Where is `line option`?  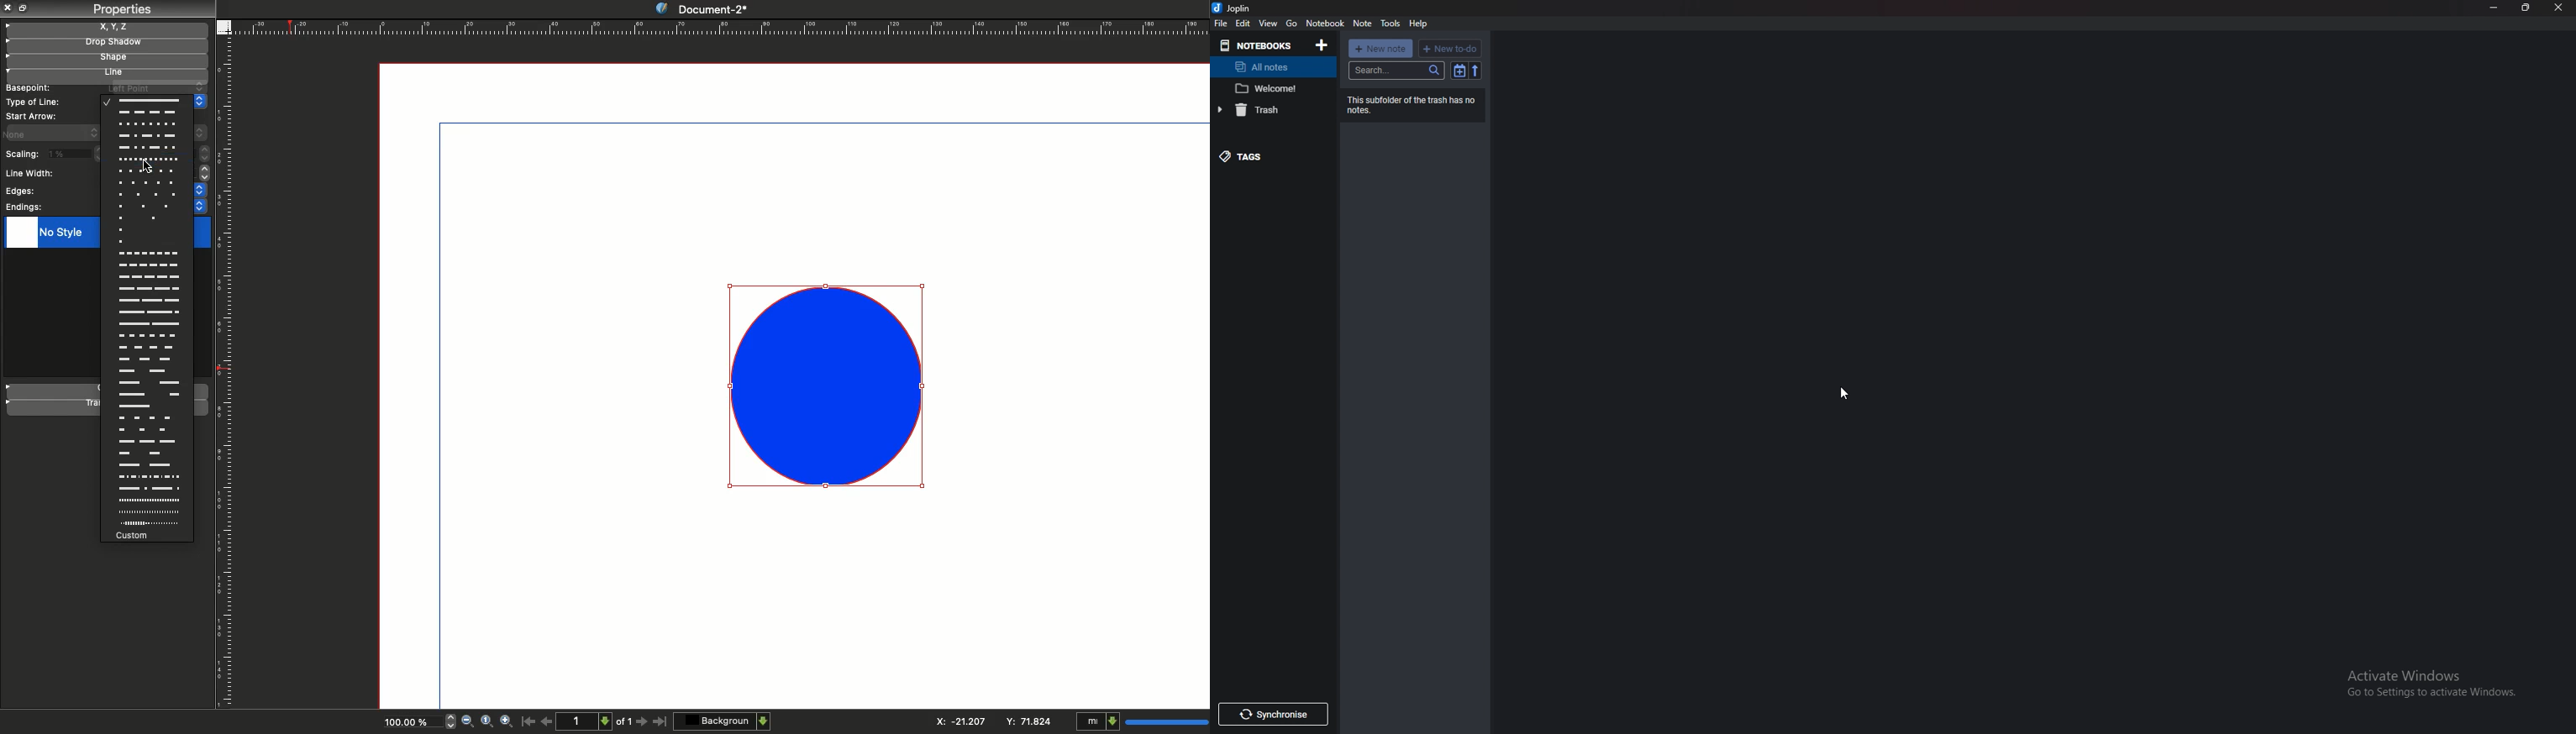 line option is located at coordinates (147, 465).